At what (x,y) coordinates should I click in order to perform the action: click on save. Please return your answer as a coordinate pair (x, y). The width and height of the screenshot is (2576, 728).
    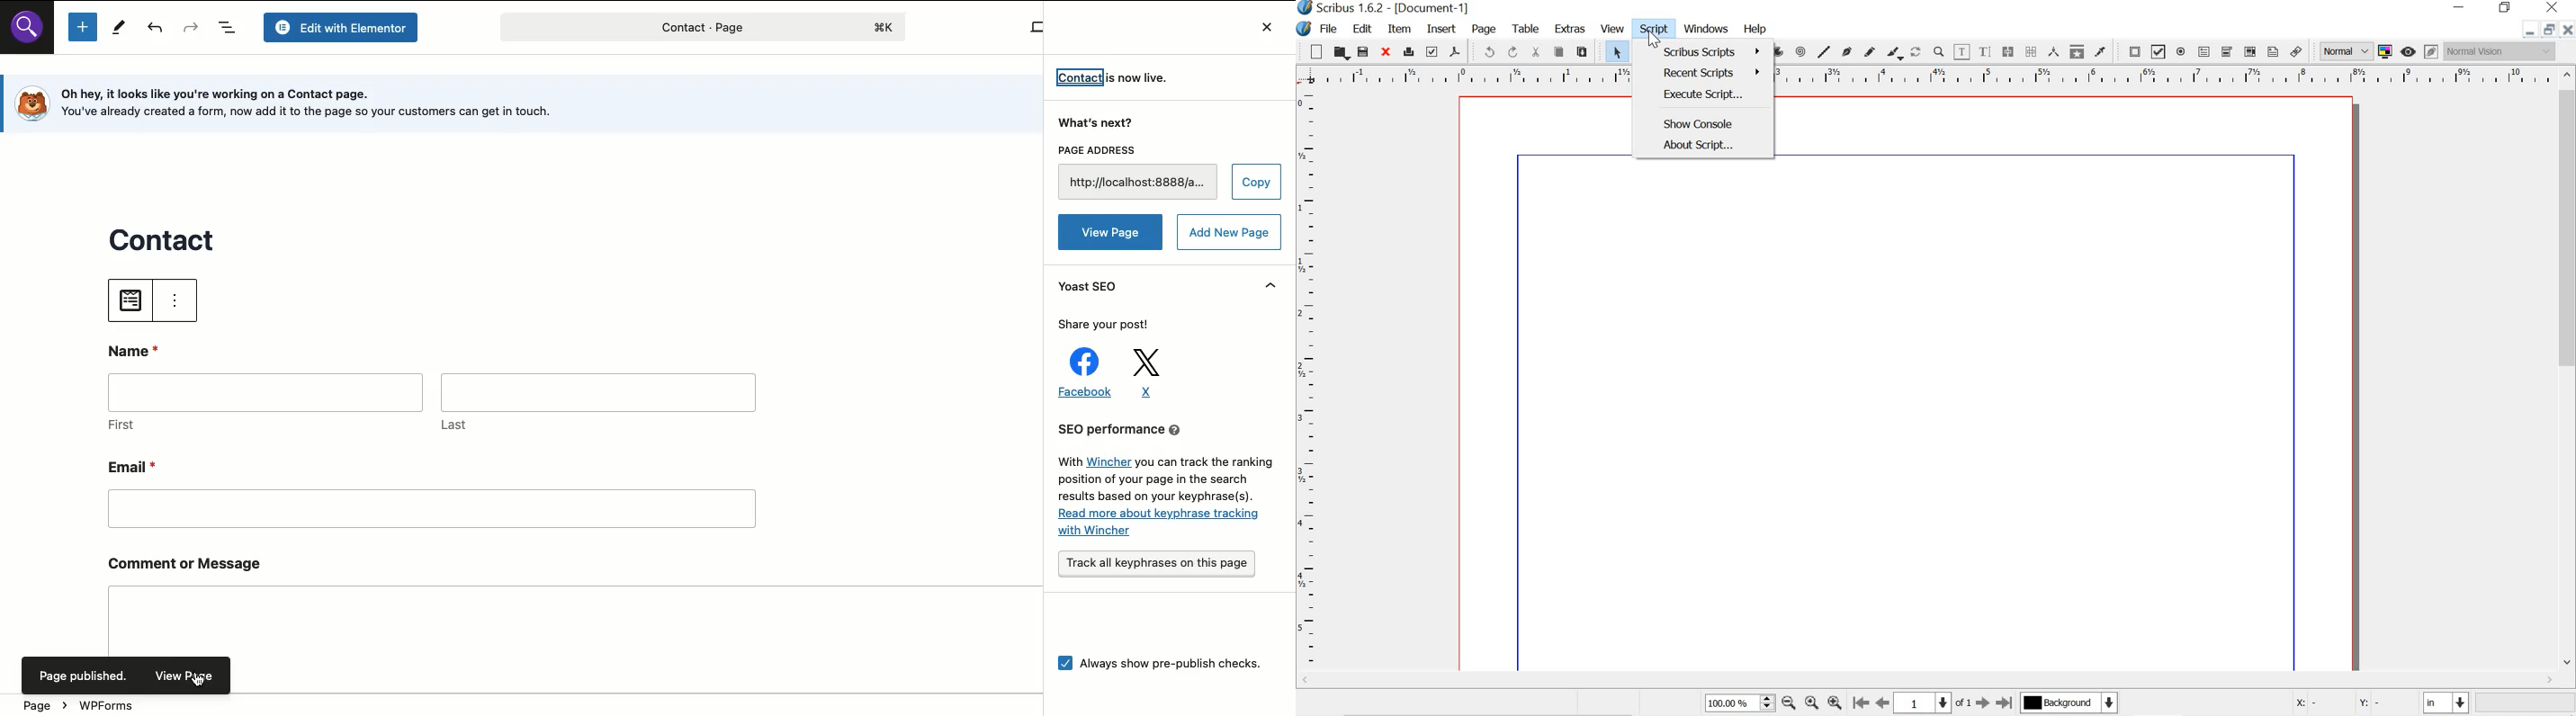
    Looking at the image, I should click on (1365, 53).